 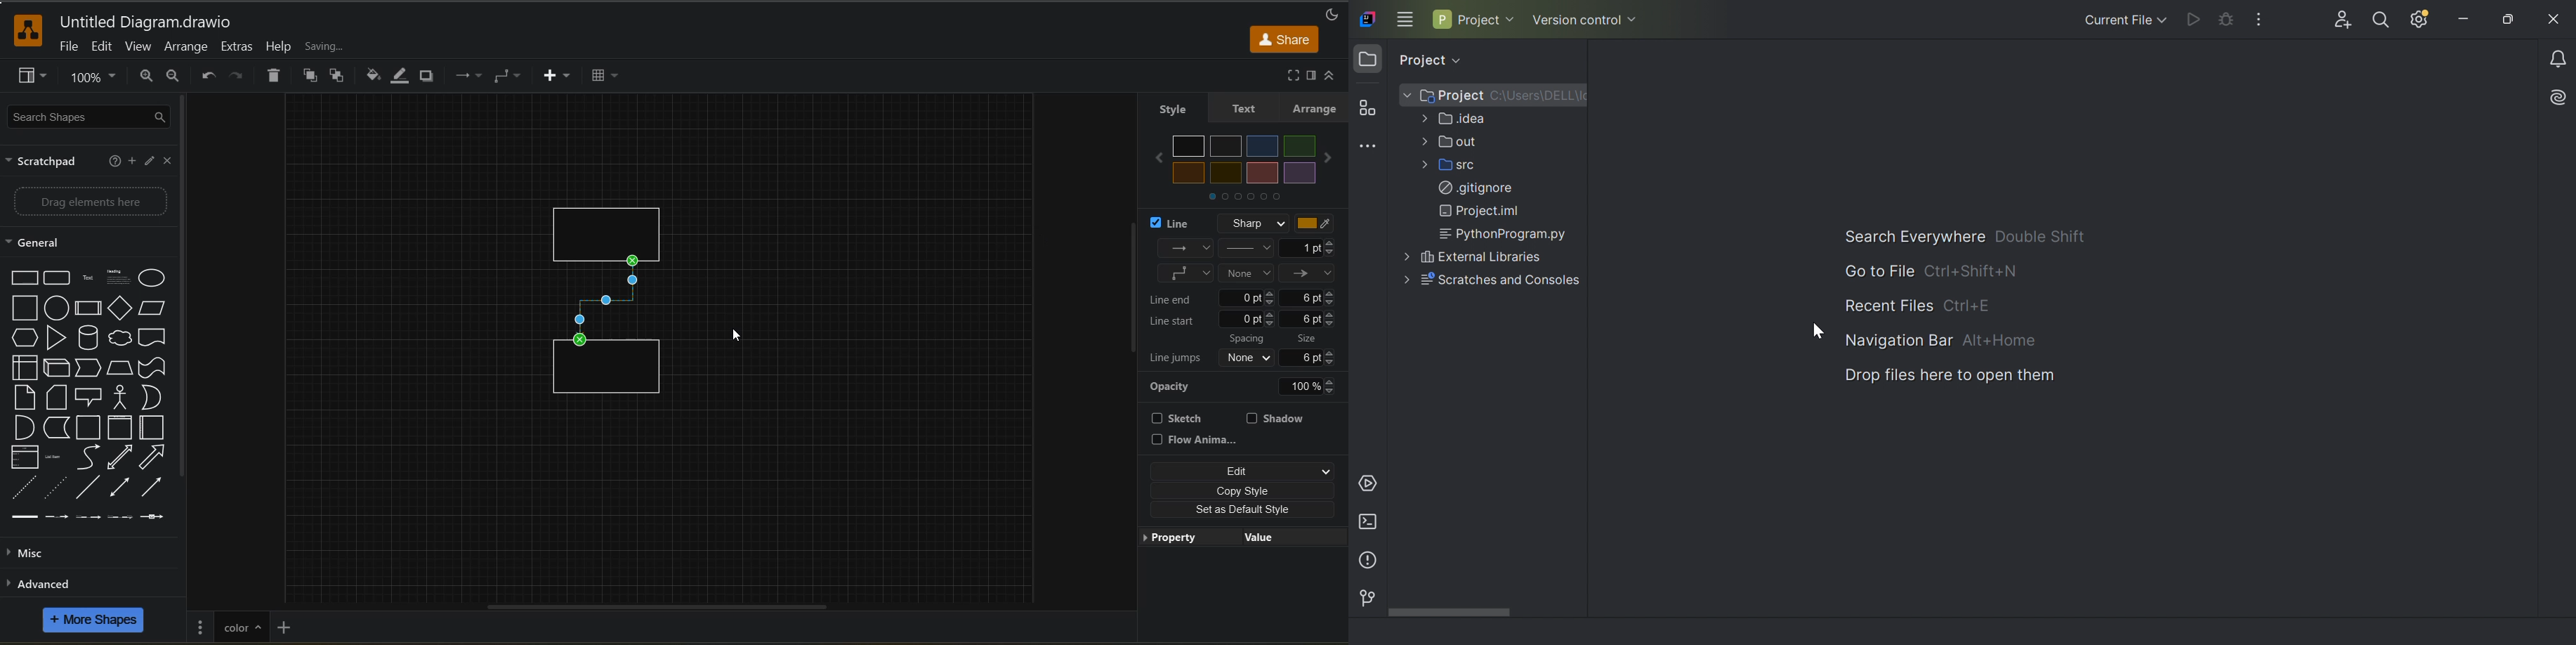 What do you see at coordinates (1969, 271) in the screenshot?
I see `Ctrl+Sfift+N` at bounding box center [1969, 271].